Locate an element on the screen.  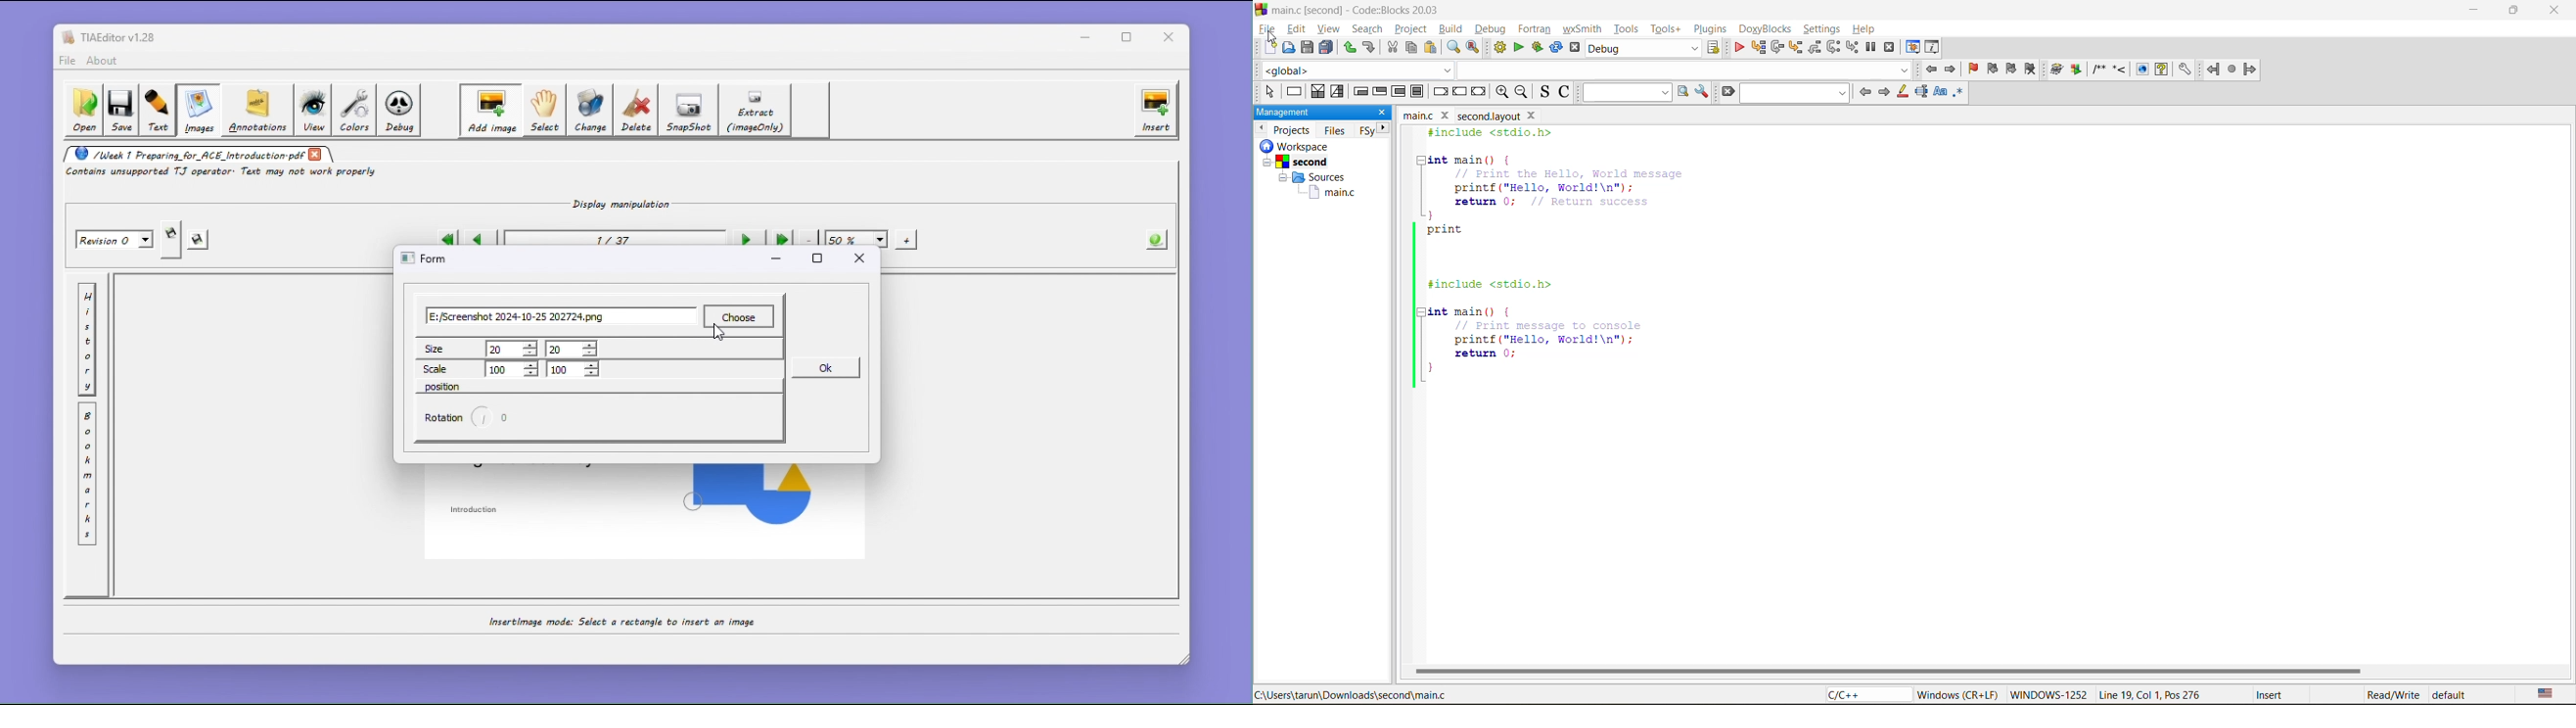
break debugger is located at coordinates (1871, 48).